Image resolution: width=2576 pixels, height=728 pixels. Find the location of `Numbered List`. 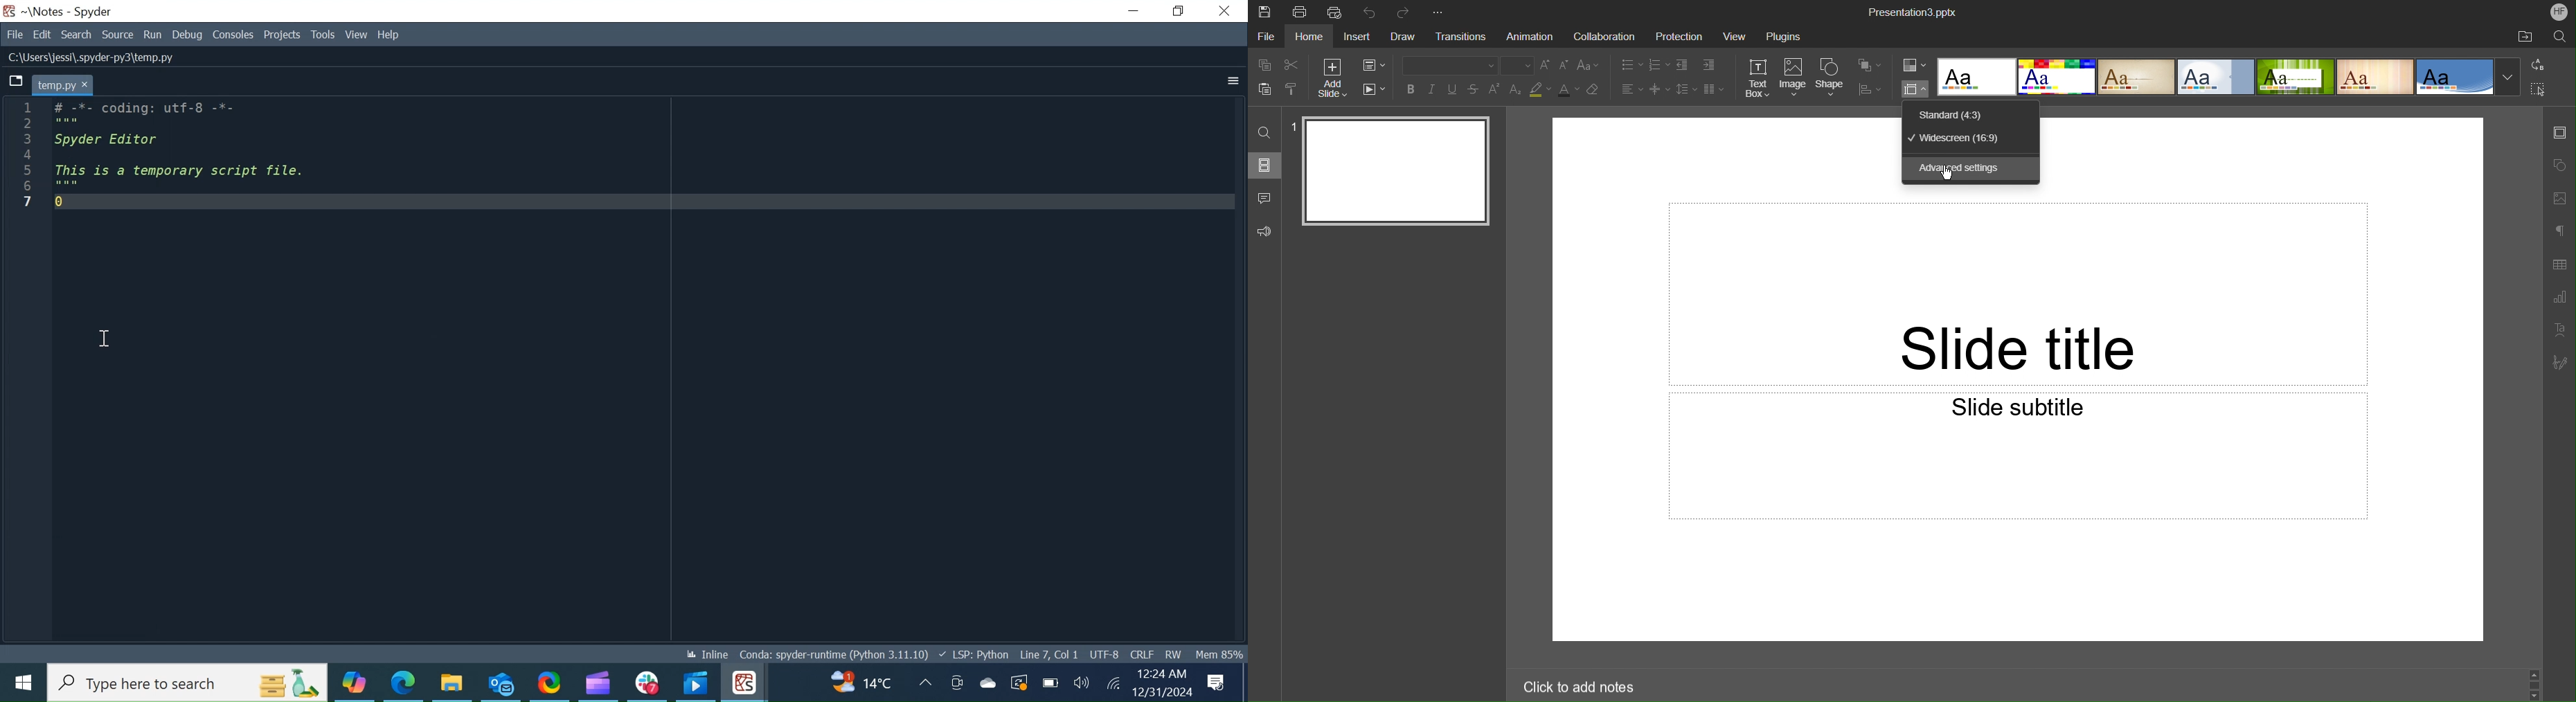

Numbered List is located at coordinates (1658, 64).